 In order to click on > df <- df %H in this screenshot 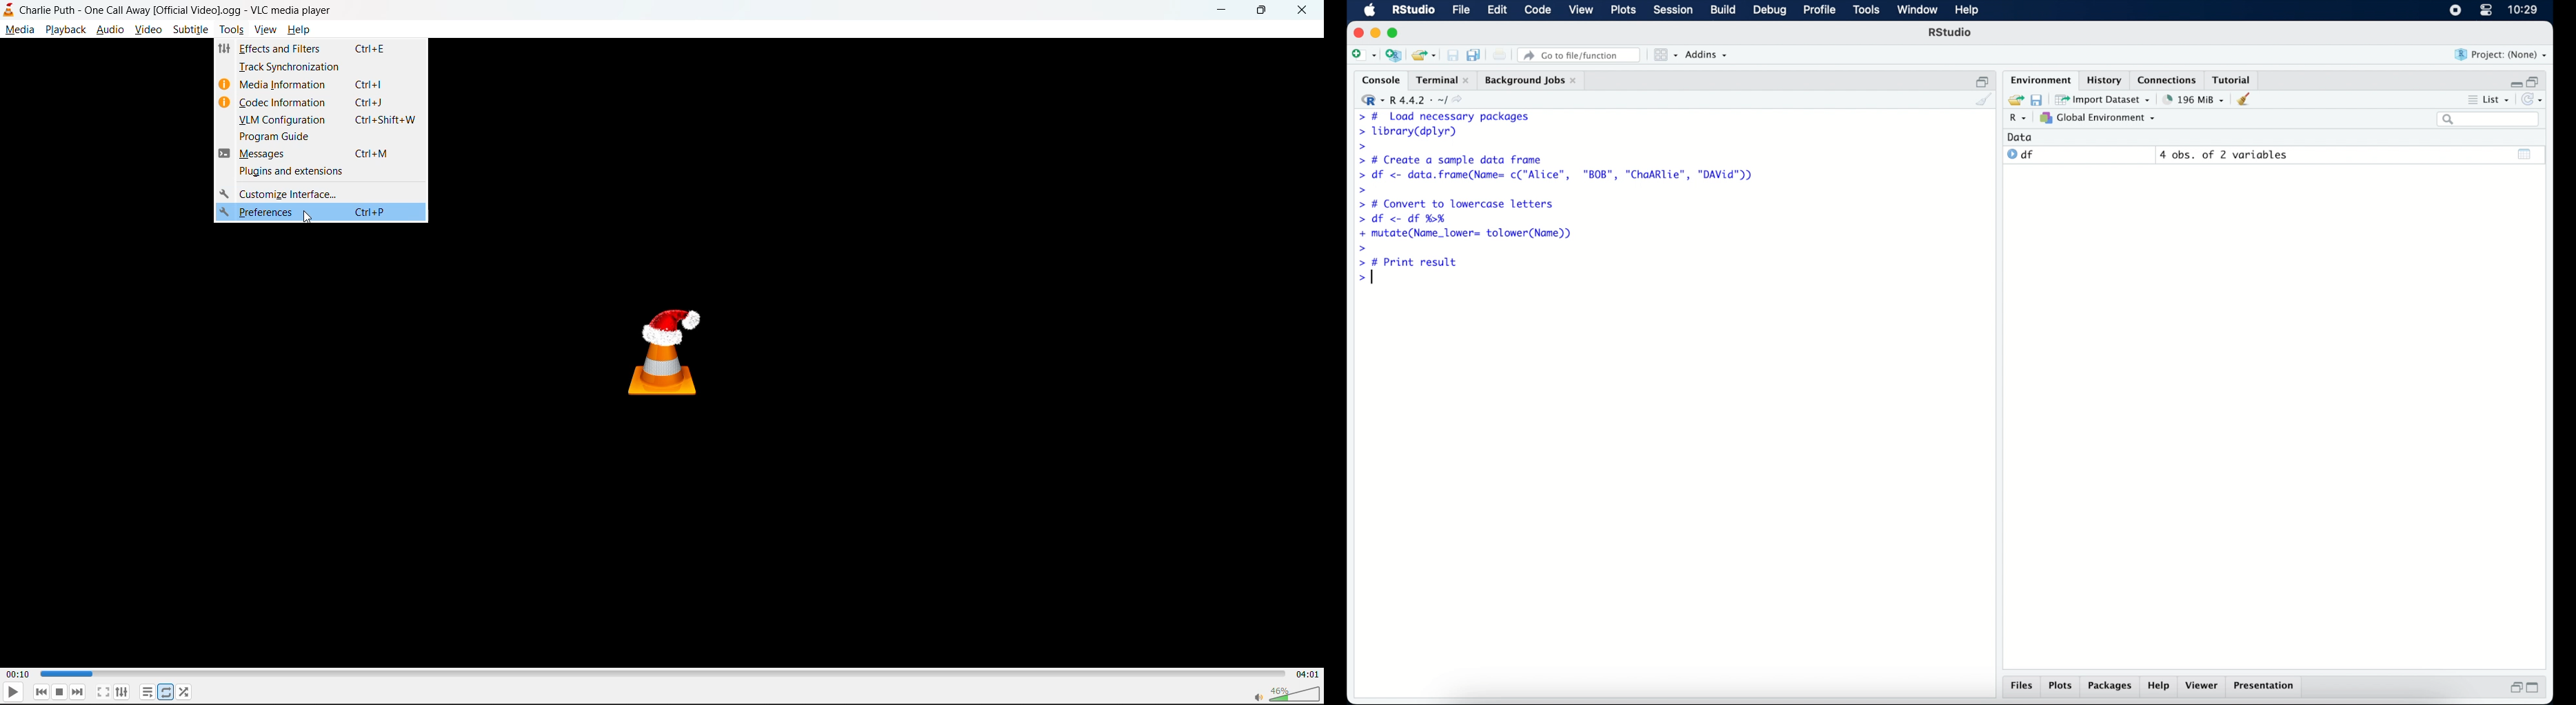, I will do `click(1406, 220)`.